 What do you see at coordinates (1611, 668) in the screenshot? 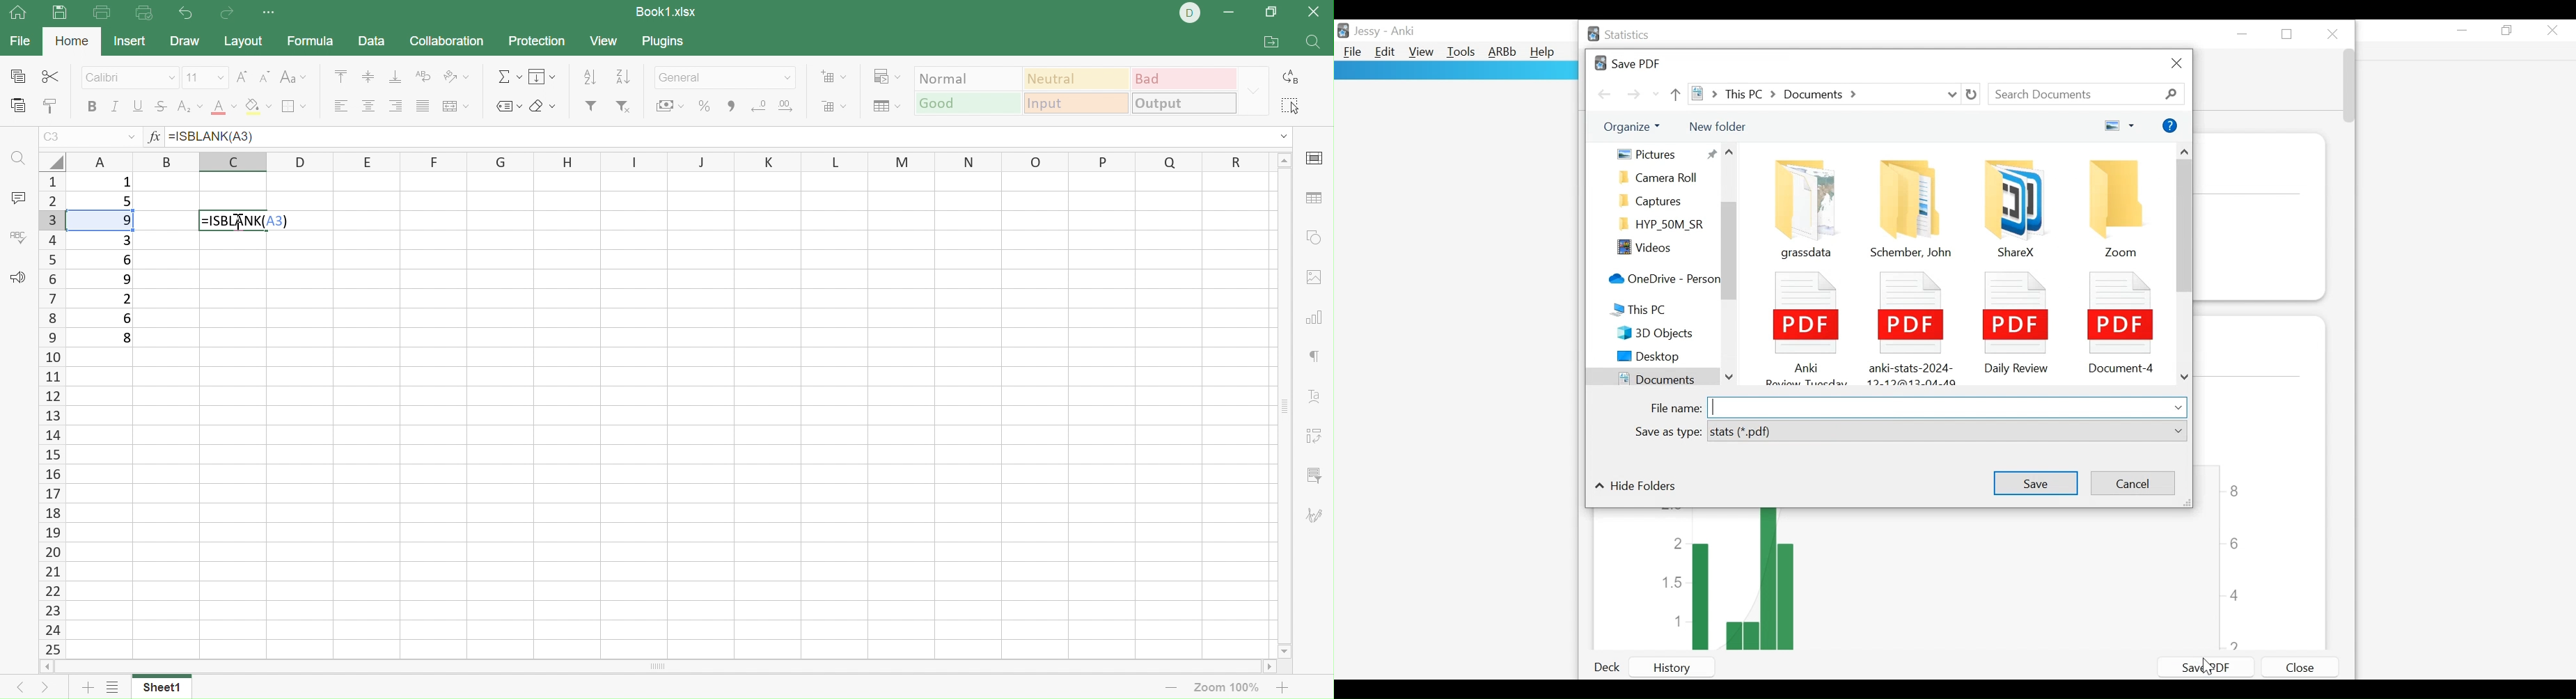
I see `Deck` at bounding box center [1611, 668].